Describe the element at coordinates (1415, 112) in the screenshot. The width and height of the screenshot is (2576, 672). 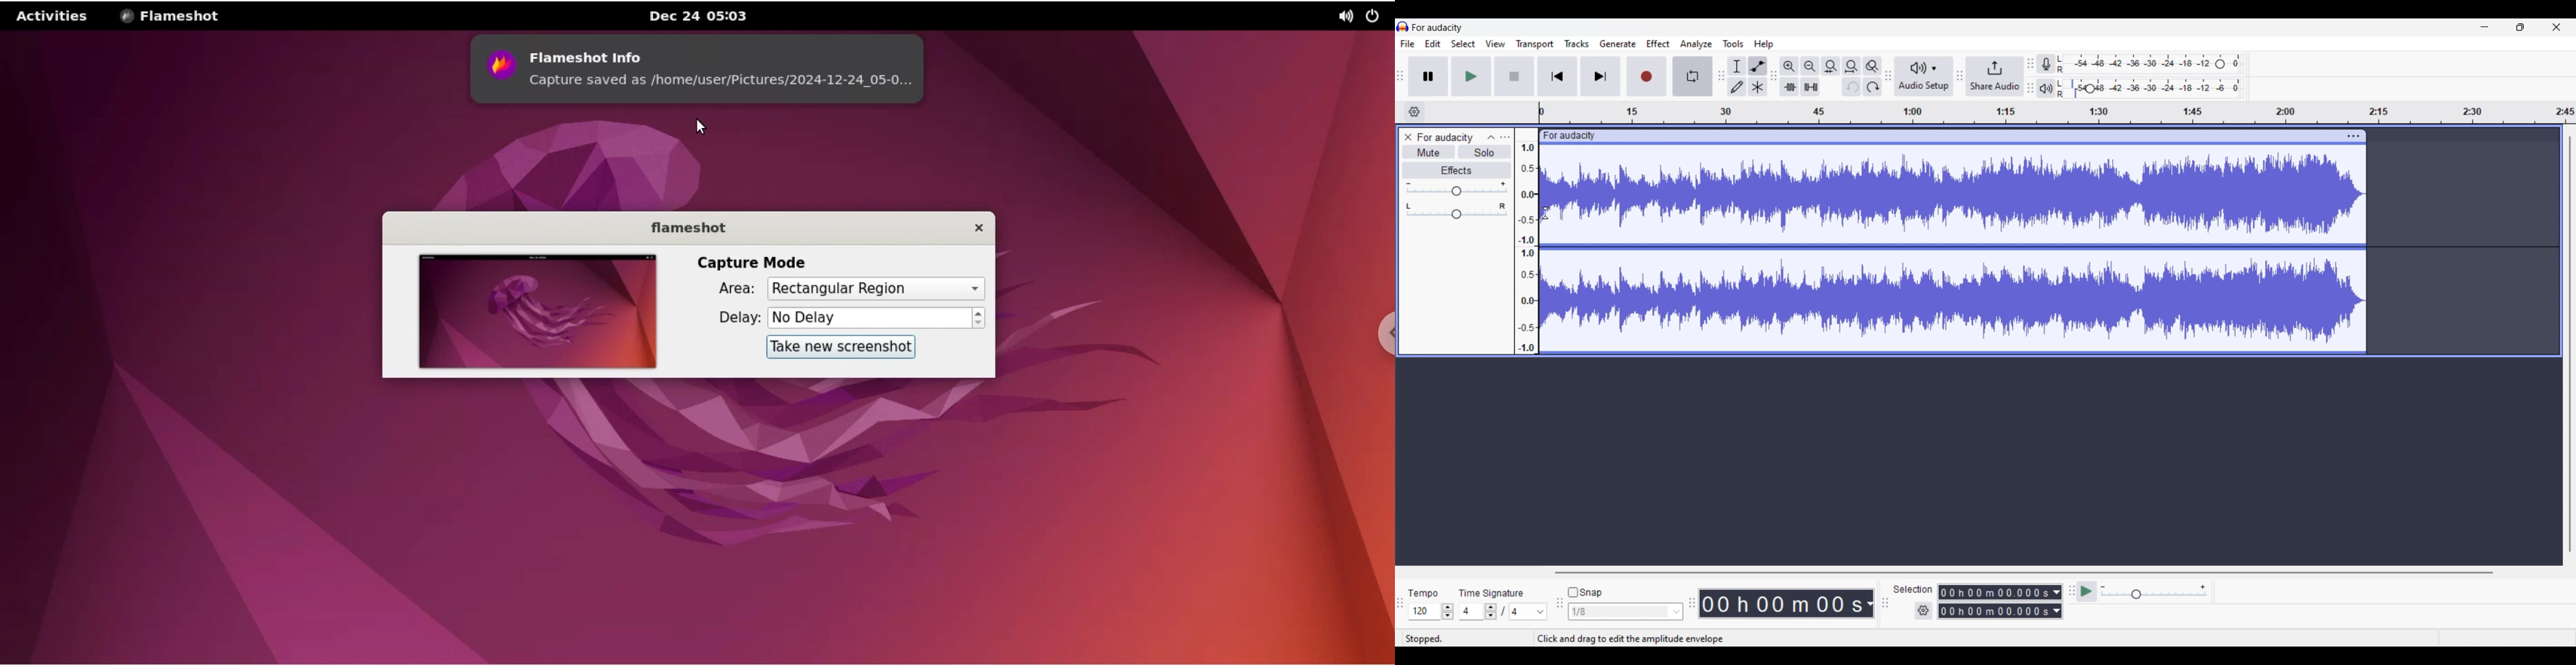
I see `Timeline options` at that location.